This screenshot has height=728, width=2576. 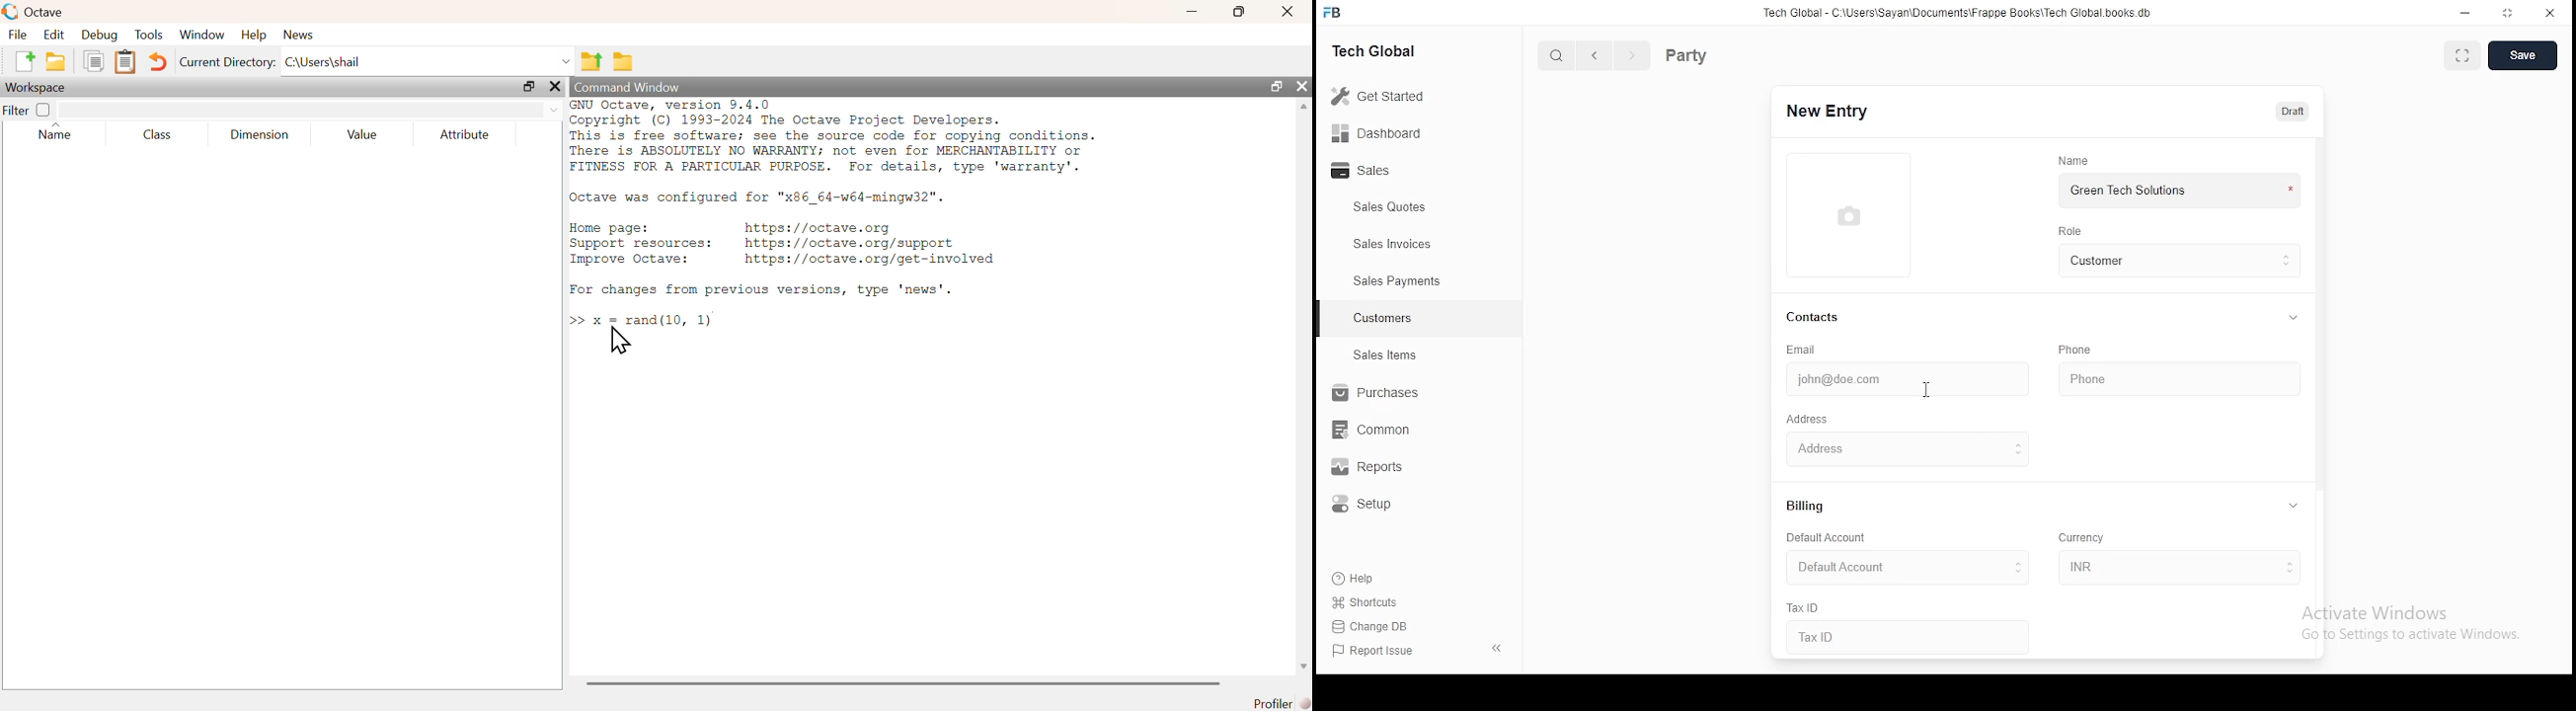 What do you see at coordinates (1305, 389) in the screenshot?
I see `scrollbar` at bounding box center [1305, 389].